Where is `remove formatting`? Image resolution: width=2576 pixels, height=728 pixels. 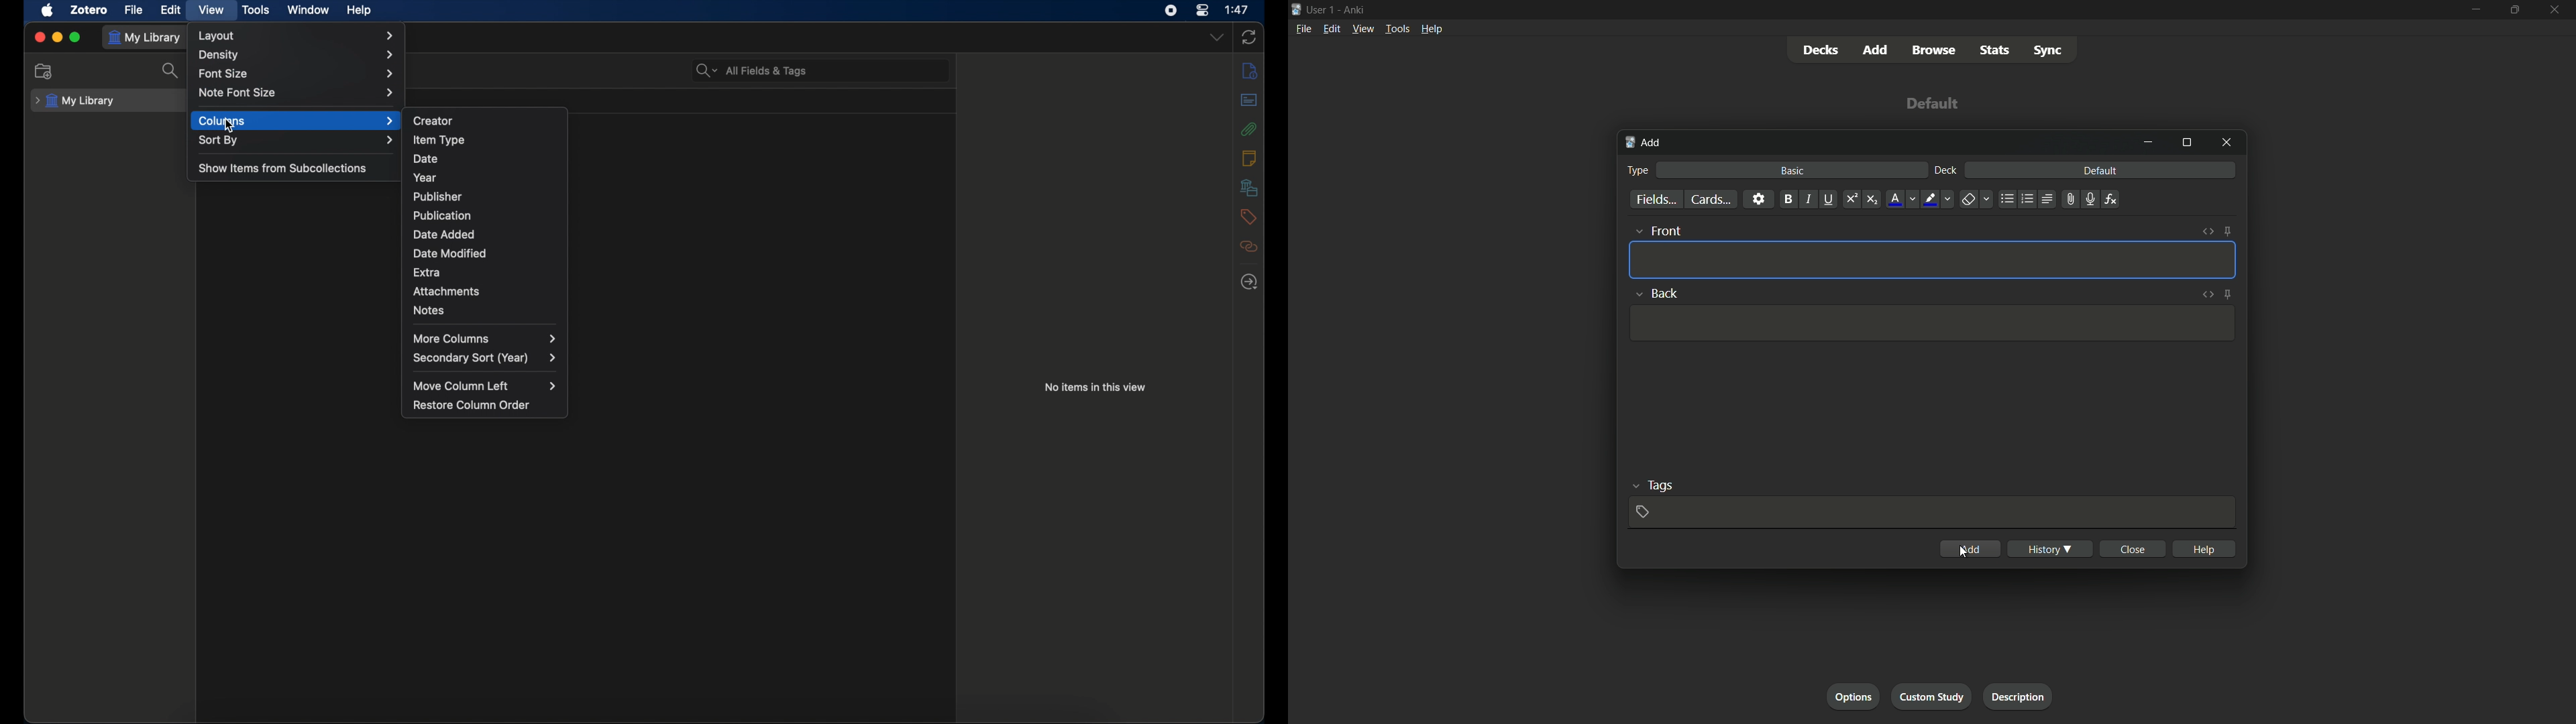 remove formatting is located at coordinates (1974, 199).